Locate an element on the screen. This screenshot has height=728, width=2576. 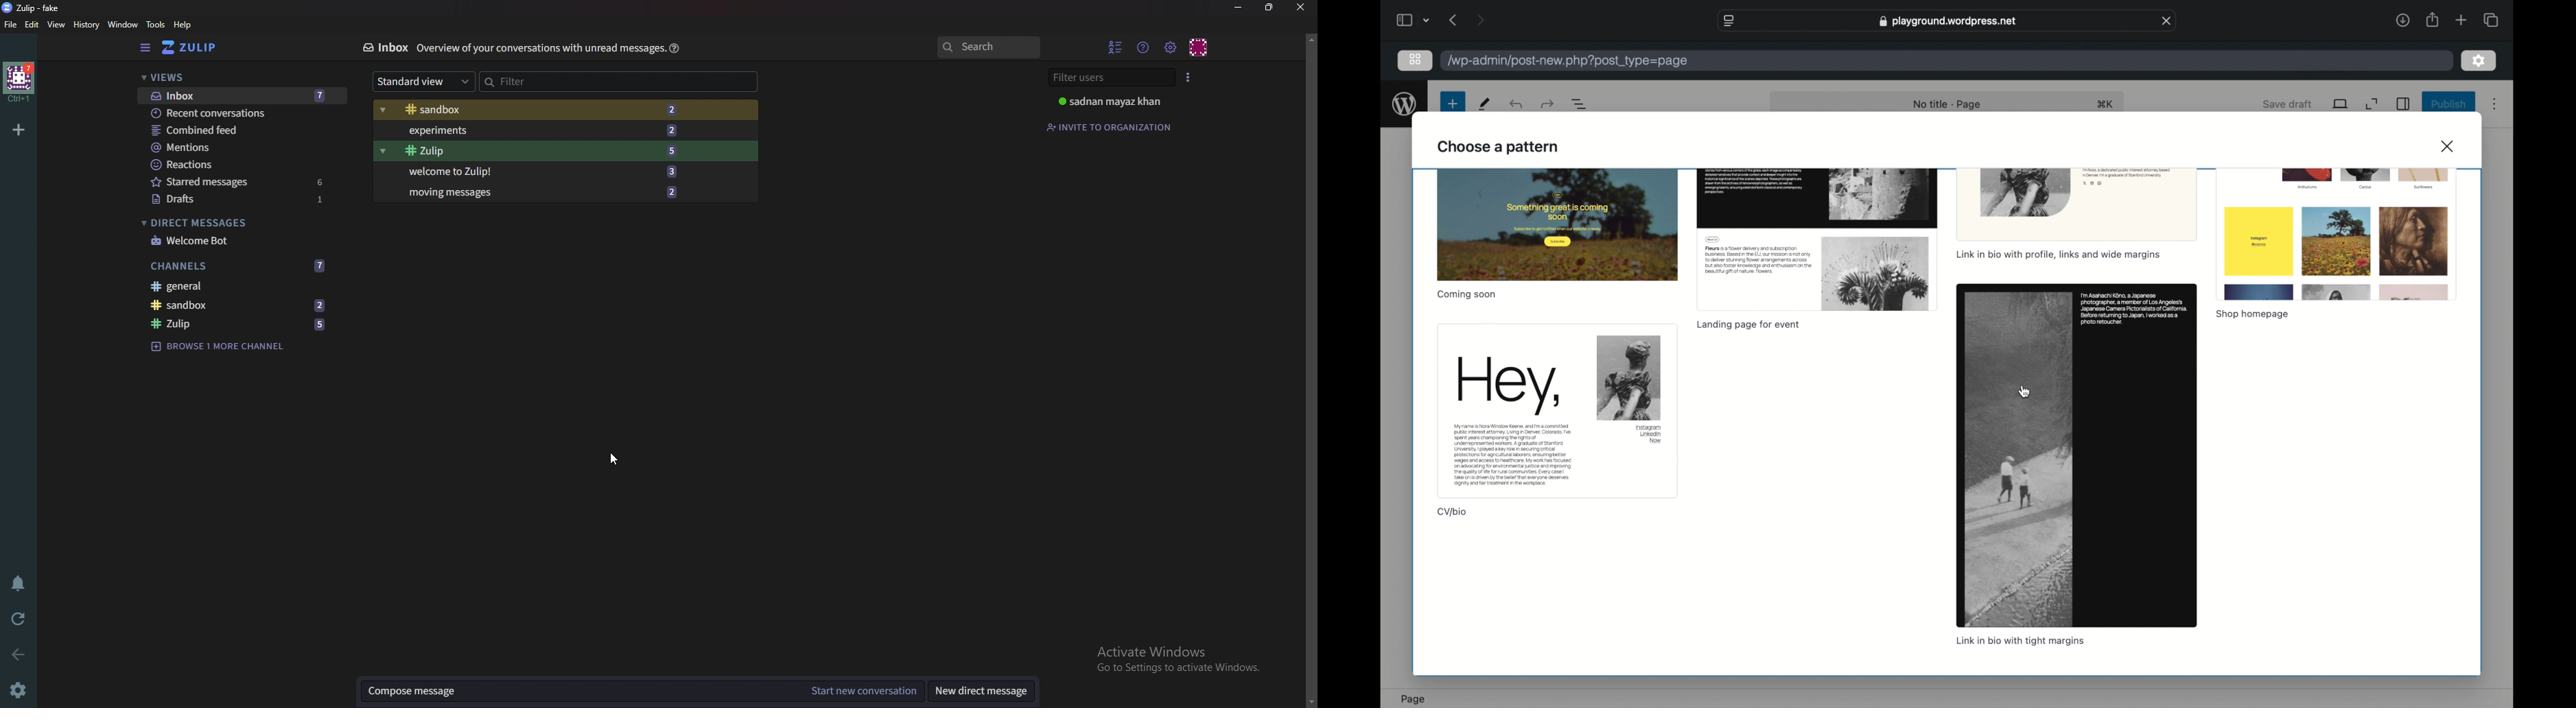
Invite to organization is located at coordinates (1116, 127).